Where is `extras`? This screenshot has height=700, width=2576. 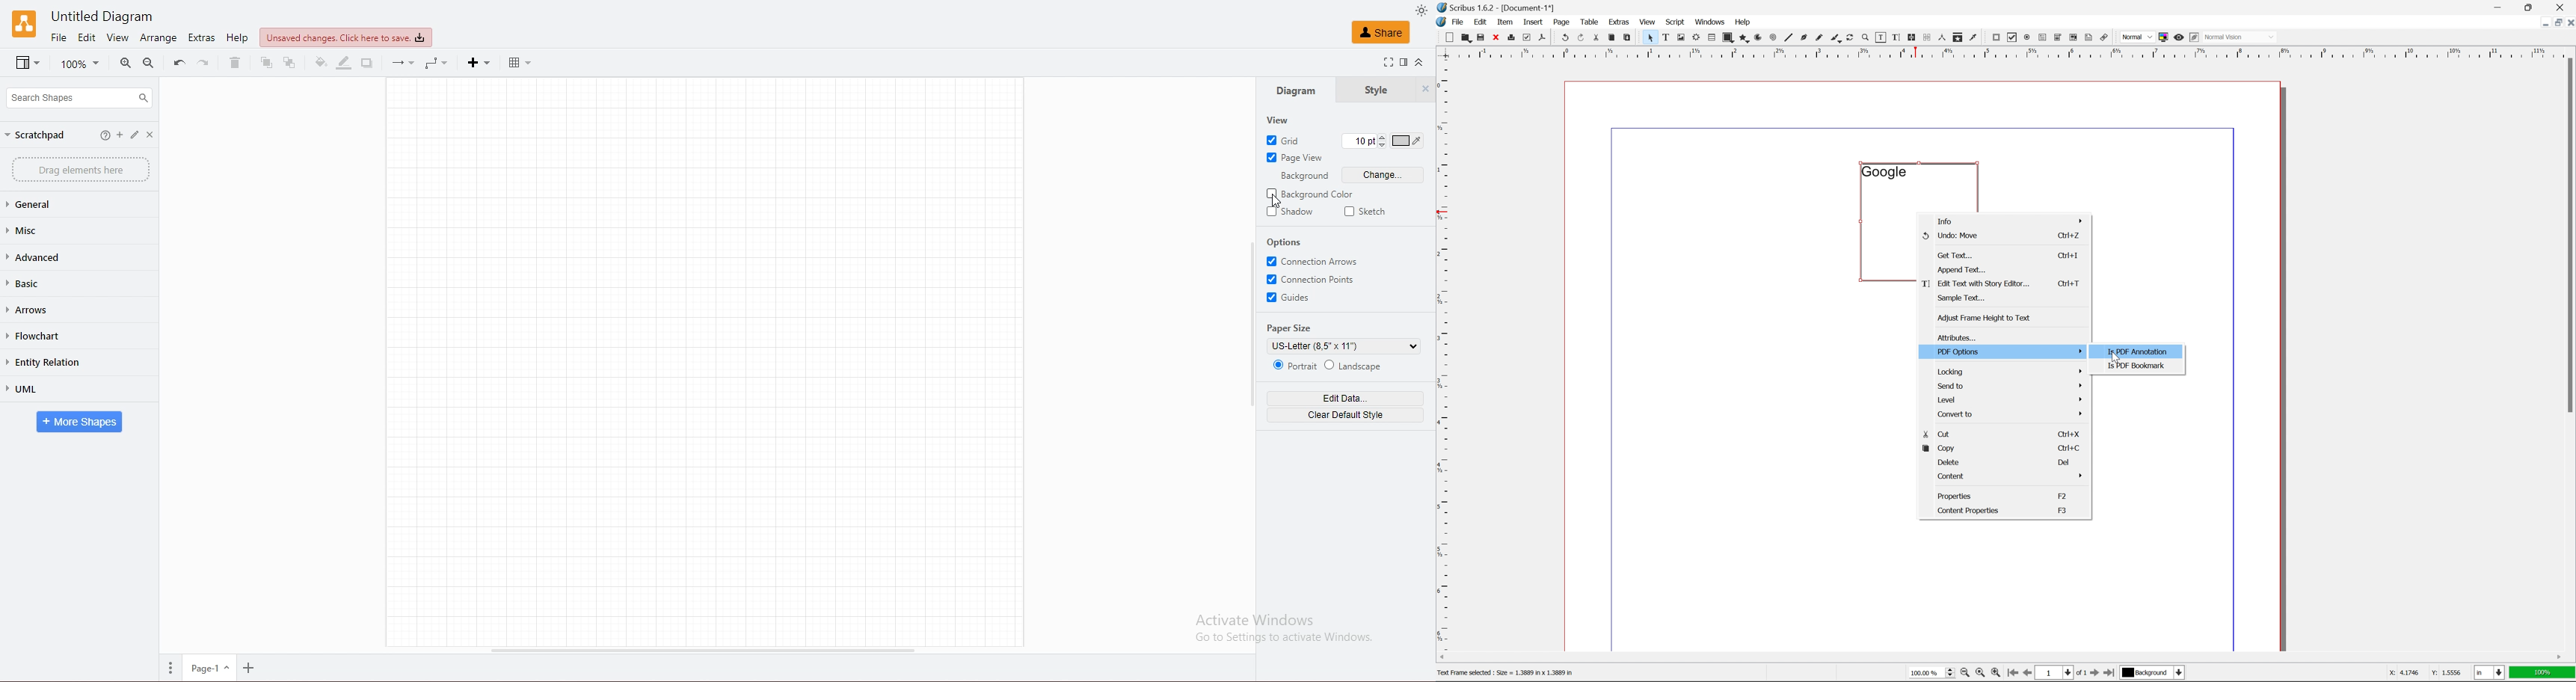 extras is located at coordinates (1621, 21).